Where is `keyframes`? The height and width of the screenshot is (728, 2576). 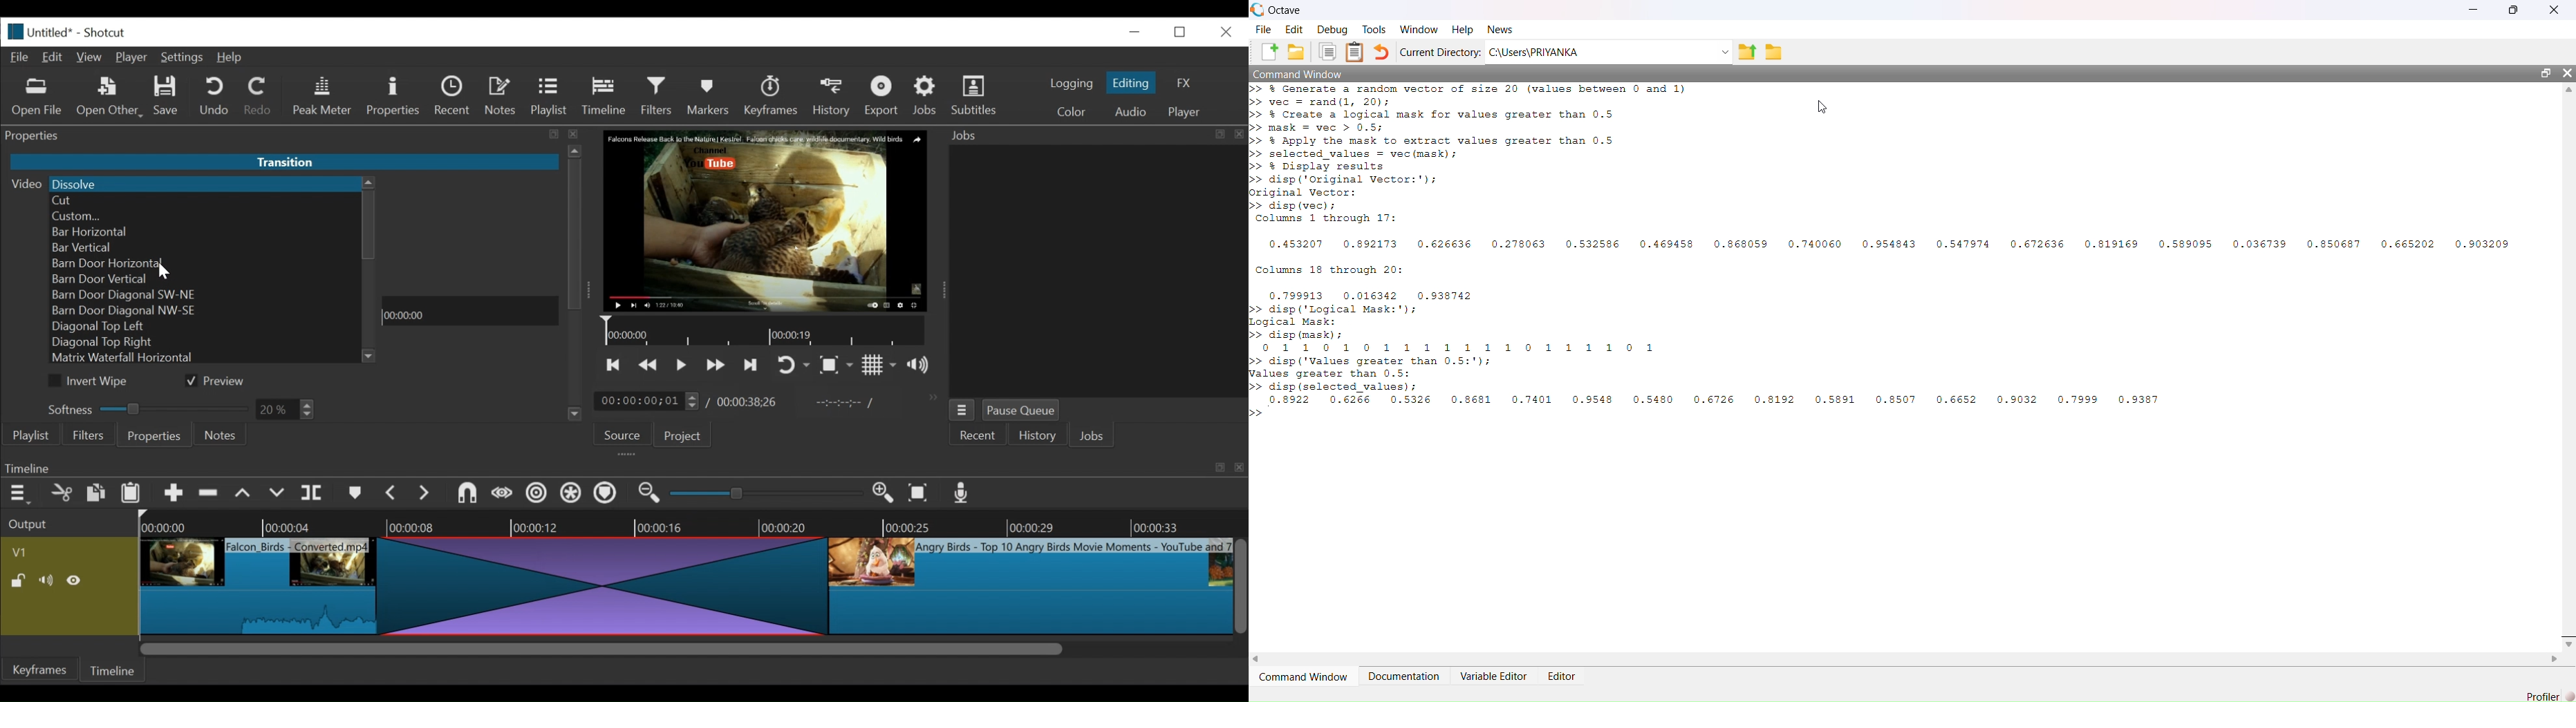
keyframes is located at coordinates (772, 98).